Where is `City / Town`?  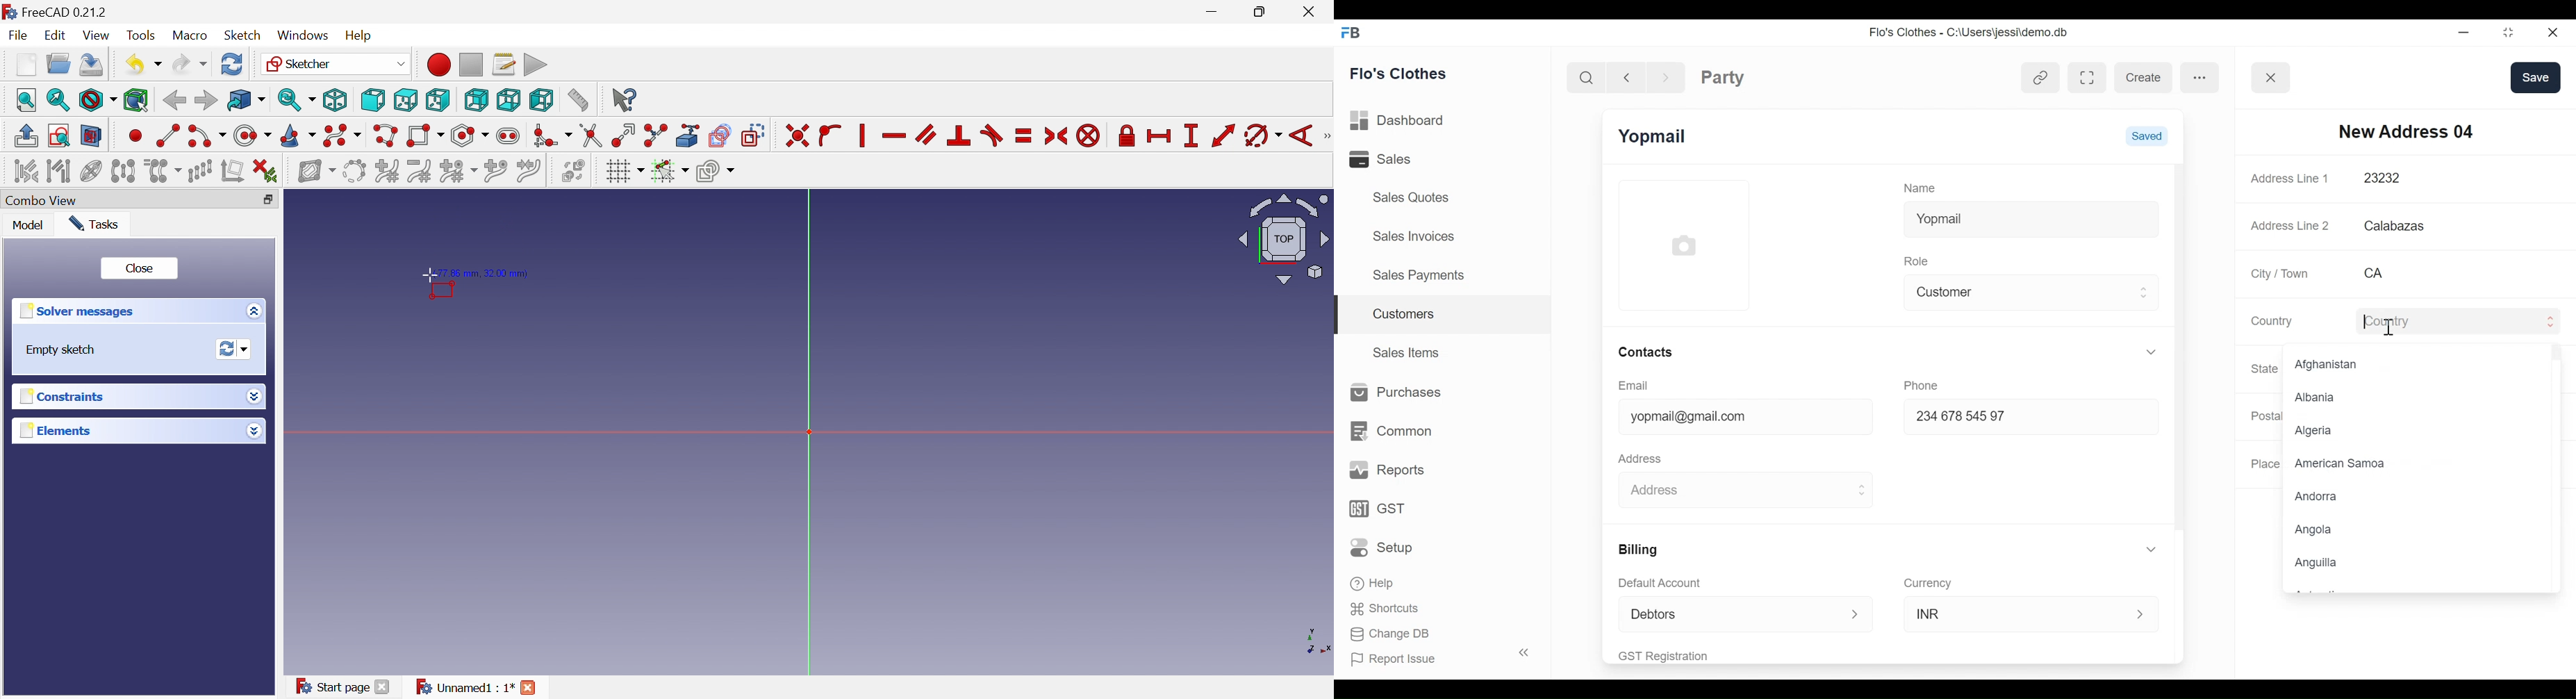
City / Town is located at coordinates (2281, 274).